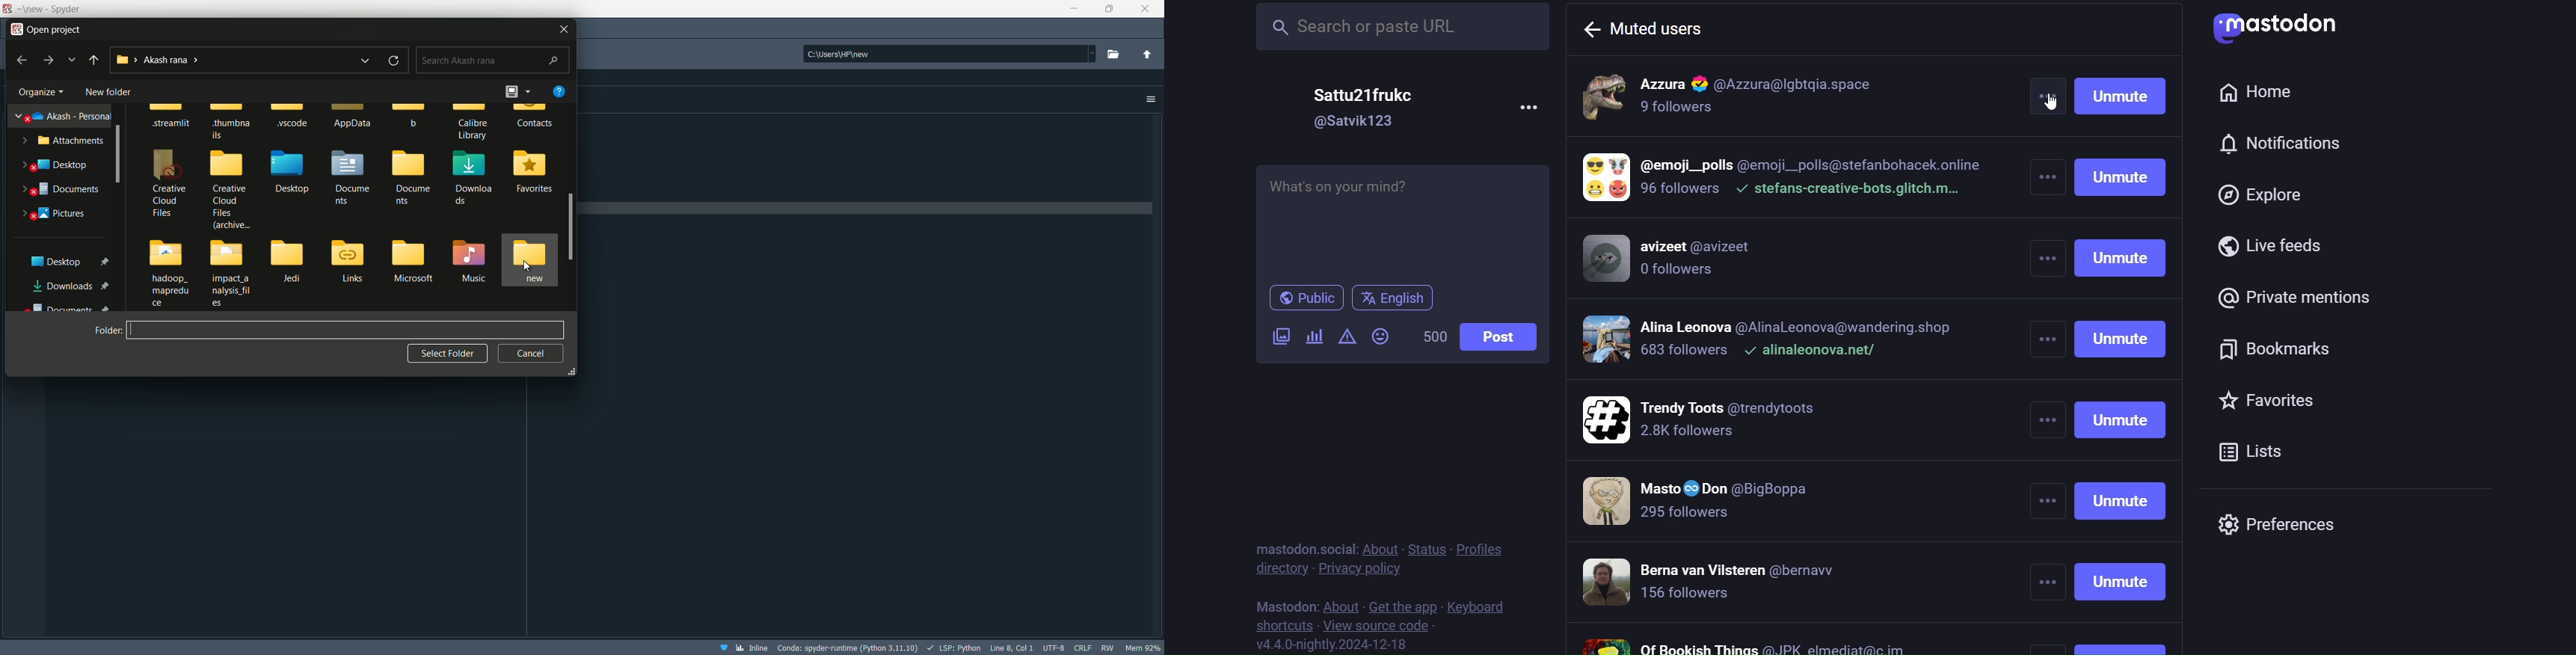 The height and width of the screenshot is (672, 2576). What do you see at coordinates (1542, 102) in the screenshot?
I see `more` at bounding box center [1542, 102].